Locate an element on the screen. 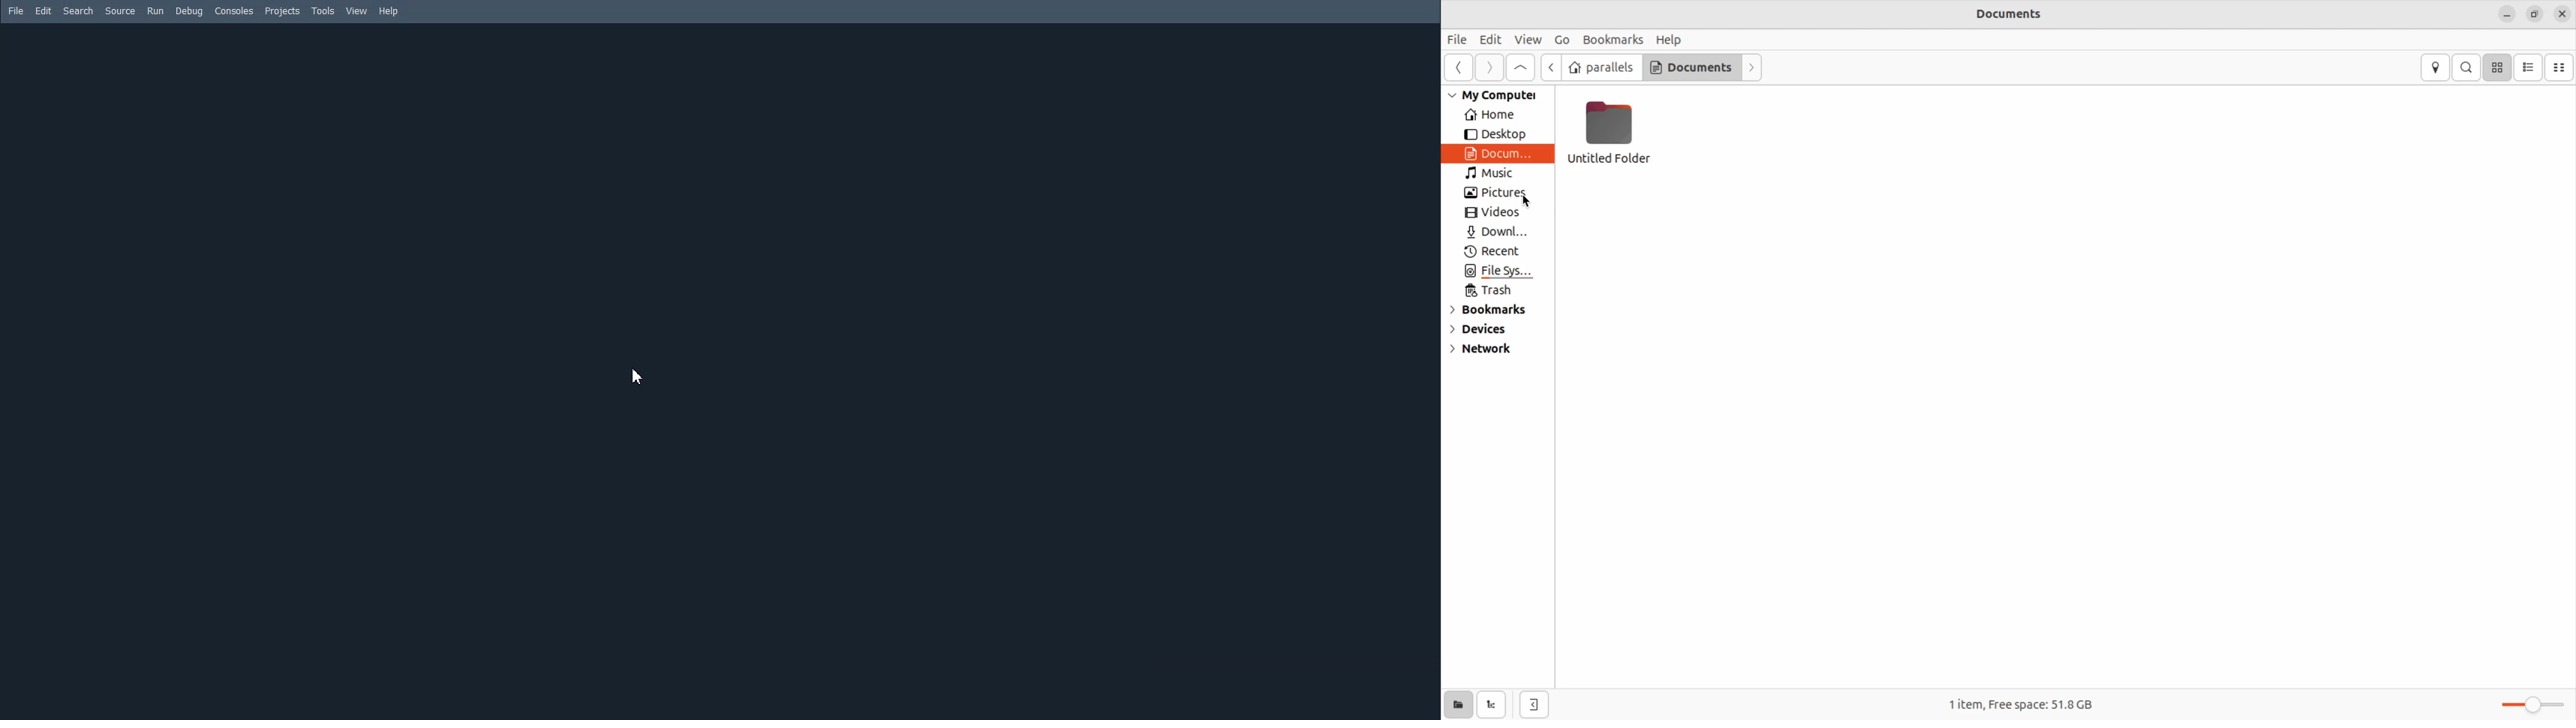 Image resolution: width=2576 pixels, height=728 pixels. Zoom is located at coordinates (2528, 703).